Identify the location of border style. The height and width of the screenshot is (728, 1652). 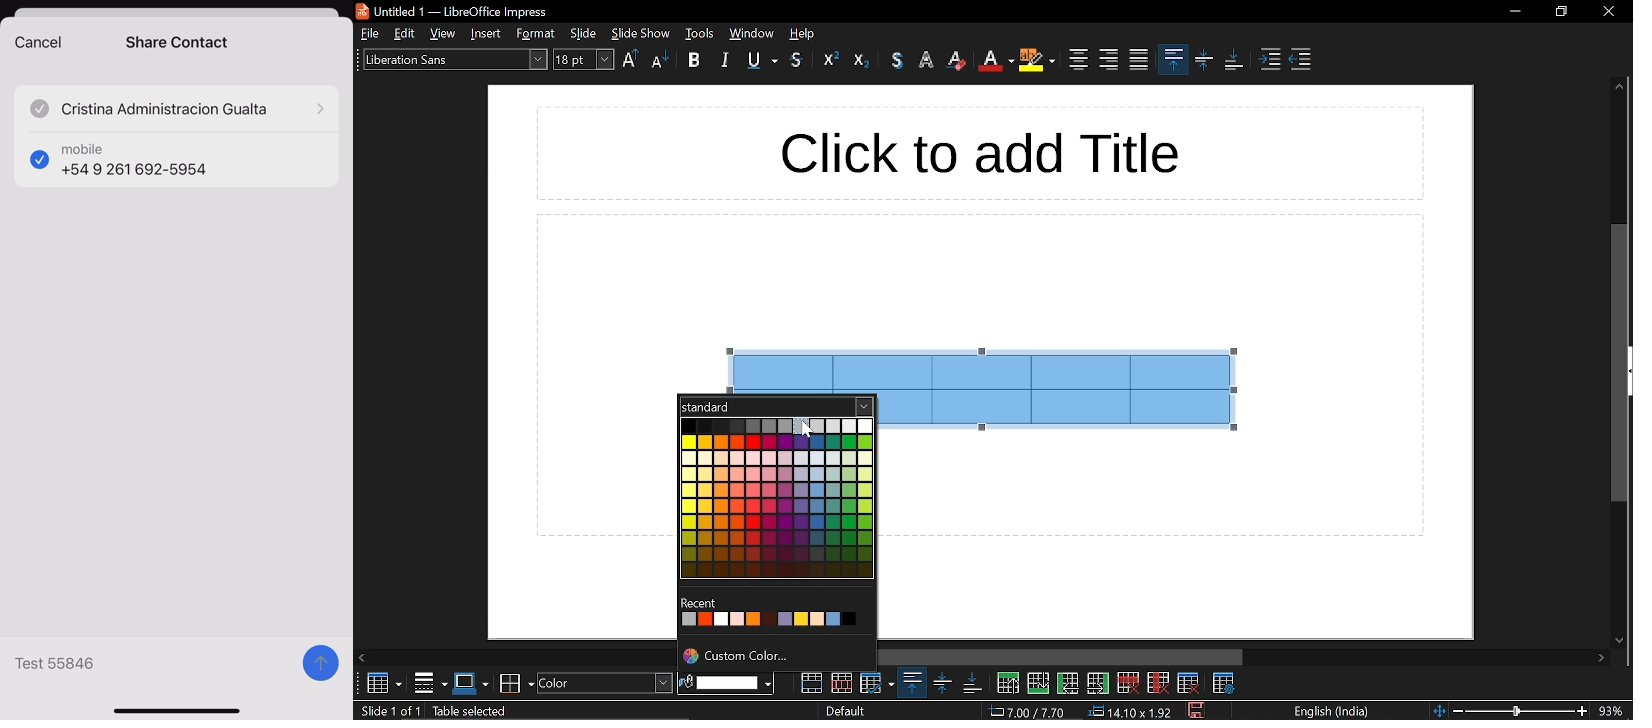
(472, 683).